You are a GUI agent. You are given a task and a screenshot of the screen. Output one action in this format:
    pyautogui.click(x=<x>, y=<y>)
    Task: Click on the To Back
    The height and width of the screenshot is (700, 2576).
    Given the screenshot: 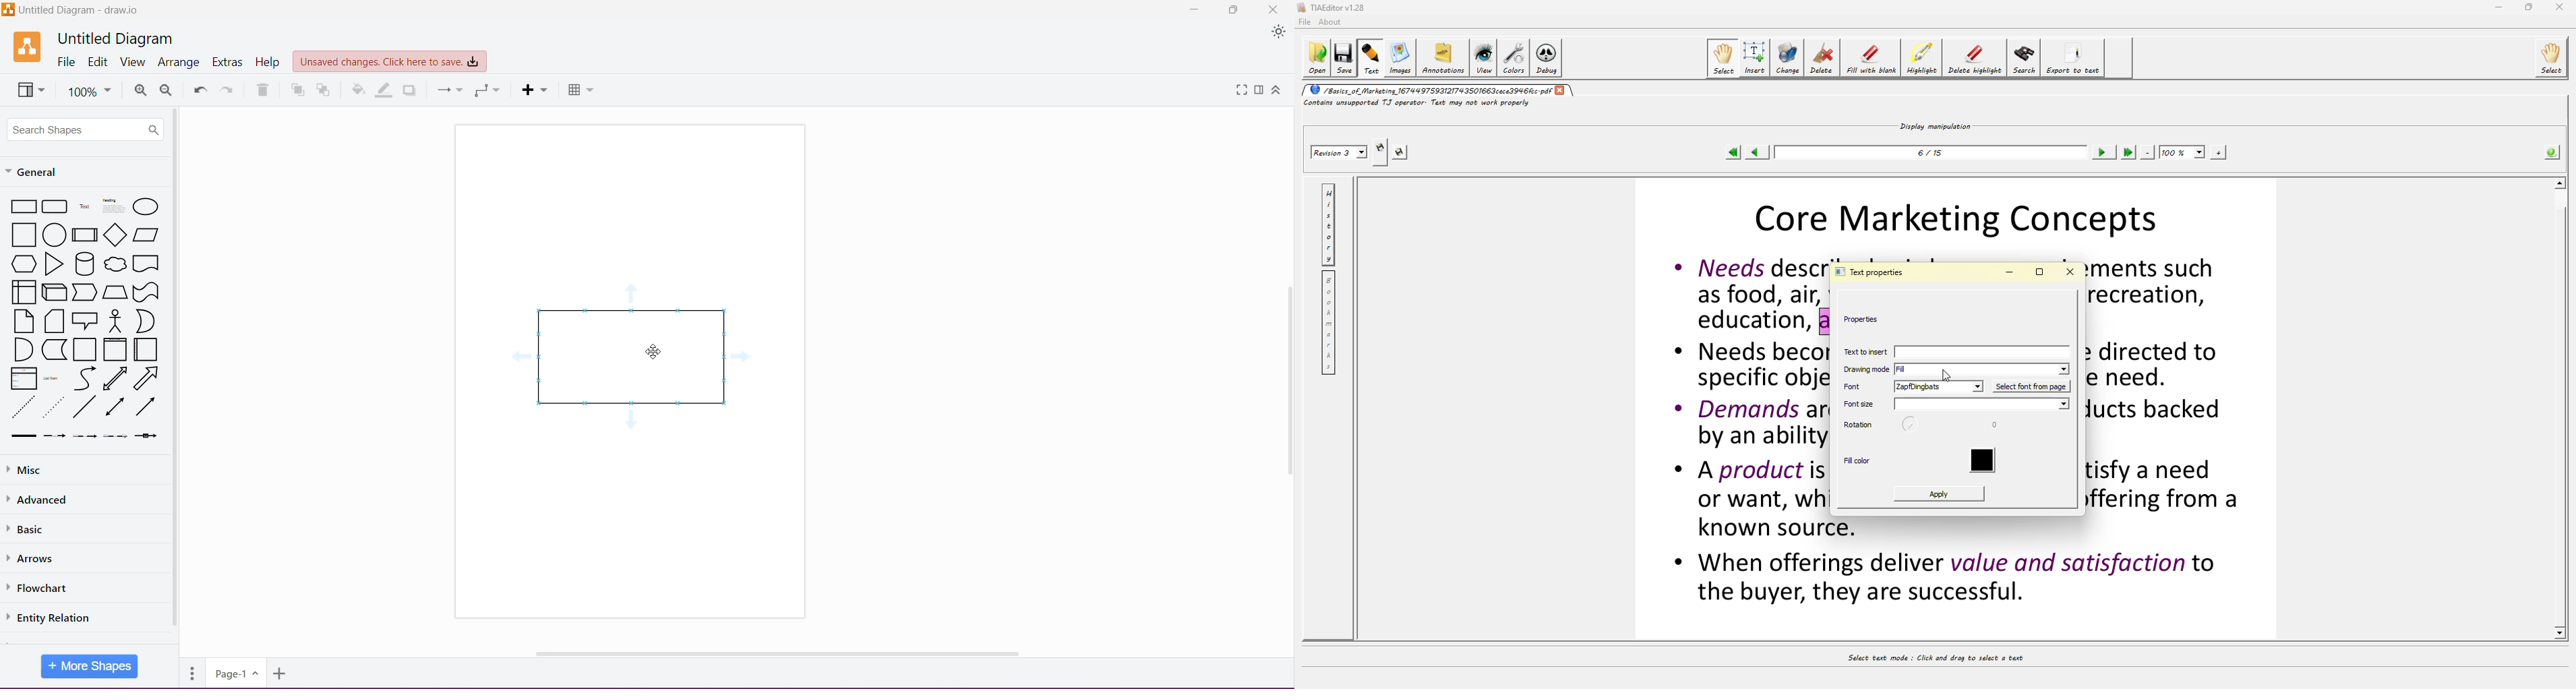 What is the action you would take?
    pyautogui.click(x=324, y=90)
    